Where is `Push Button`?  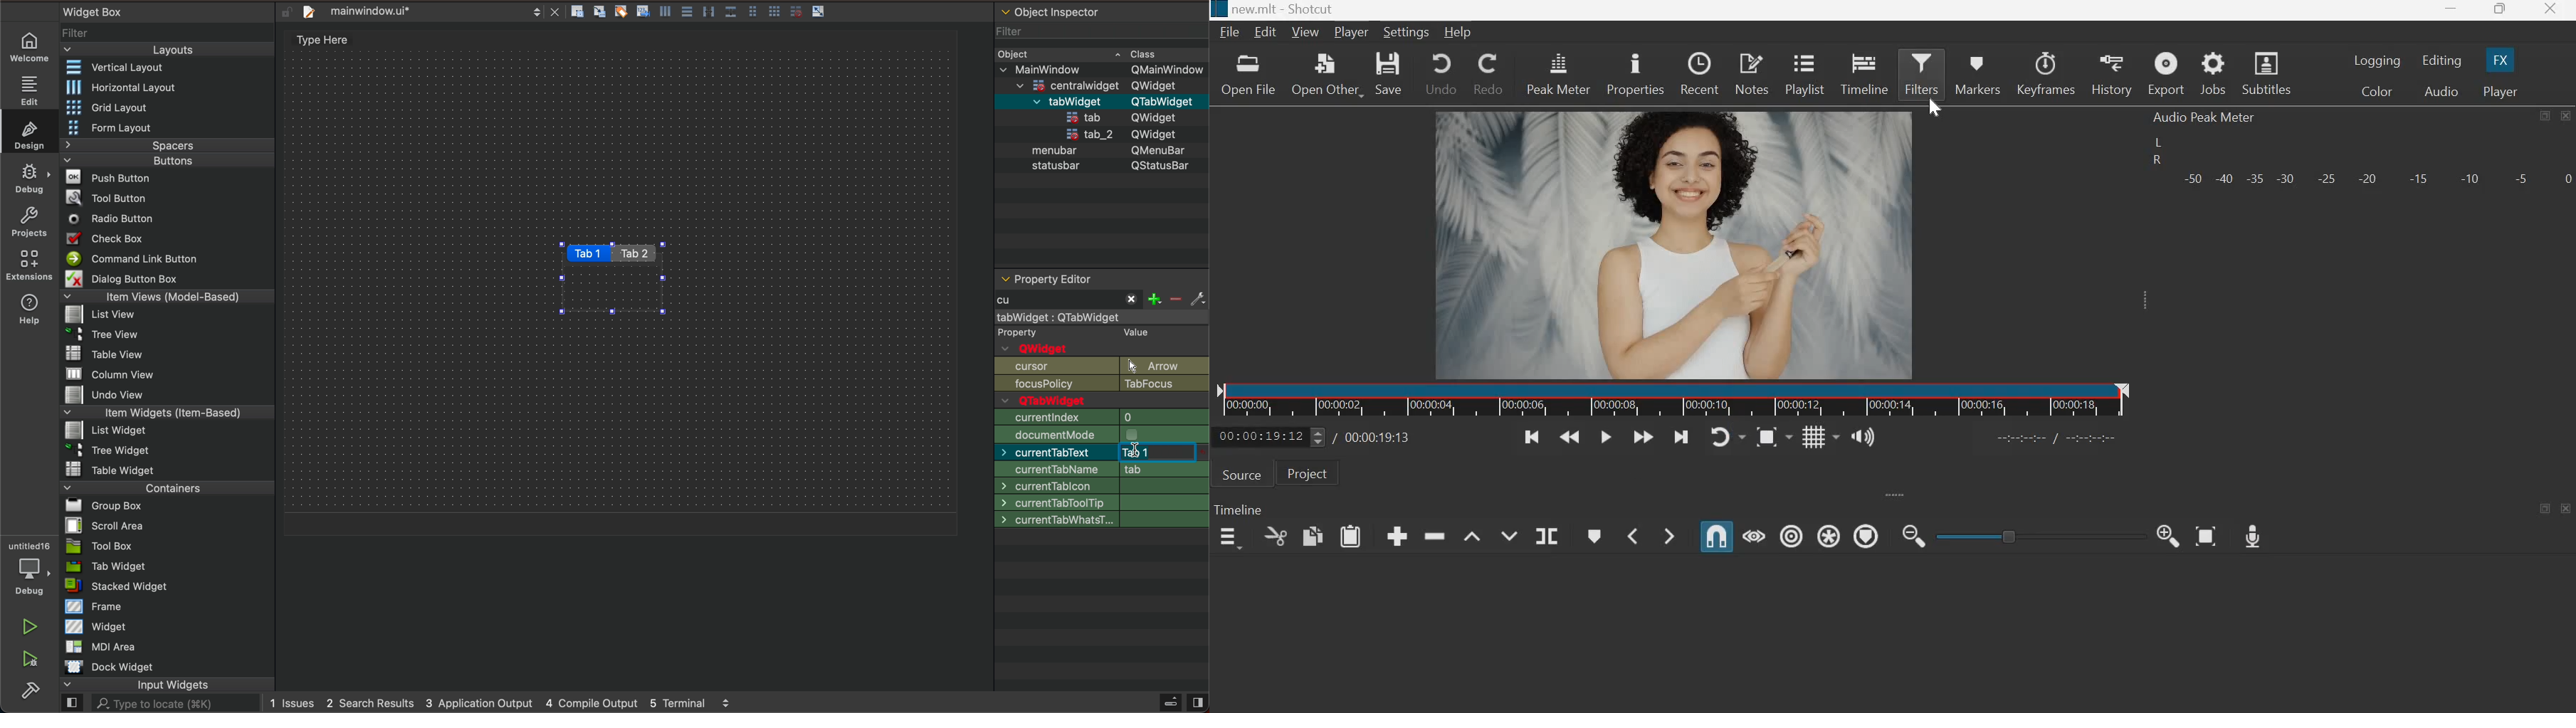 Push Button is located at coordinates (101, 177).